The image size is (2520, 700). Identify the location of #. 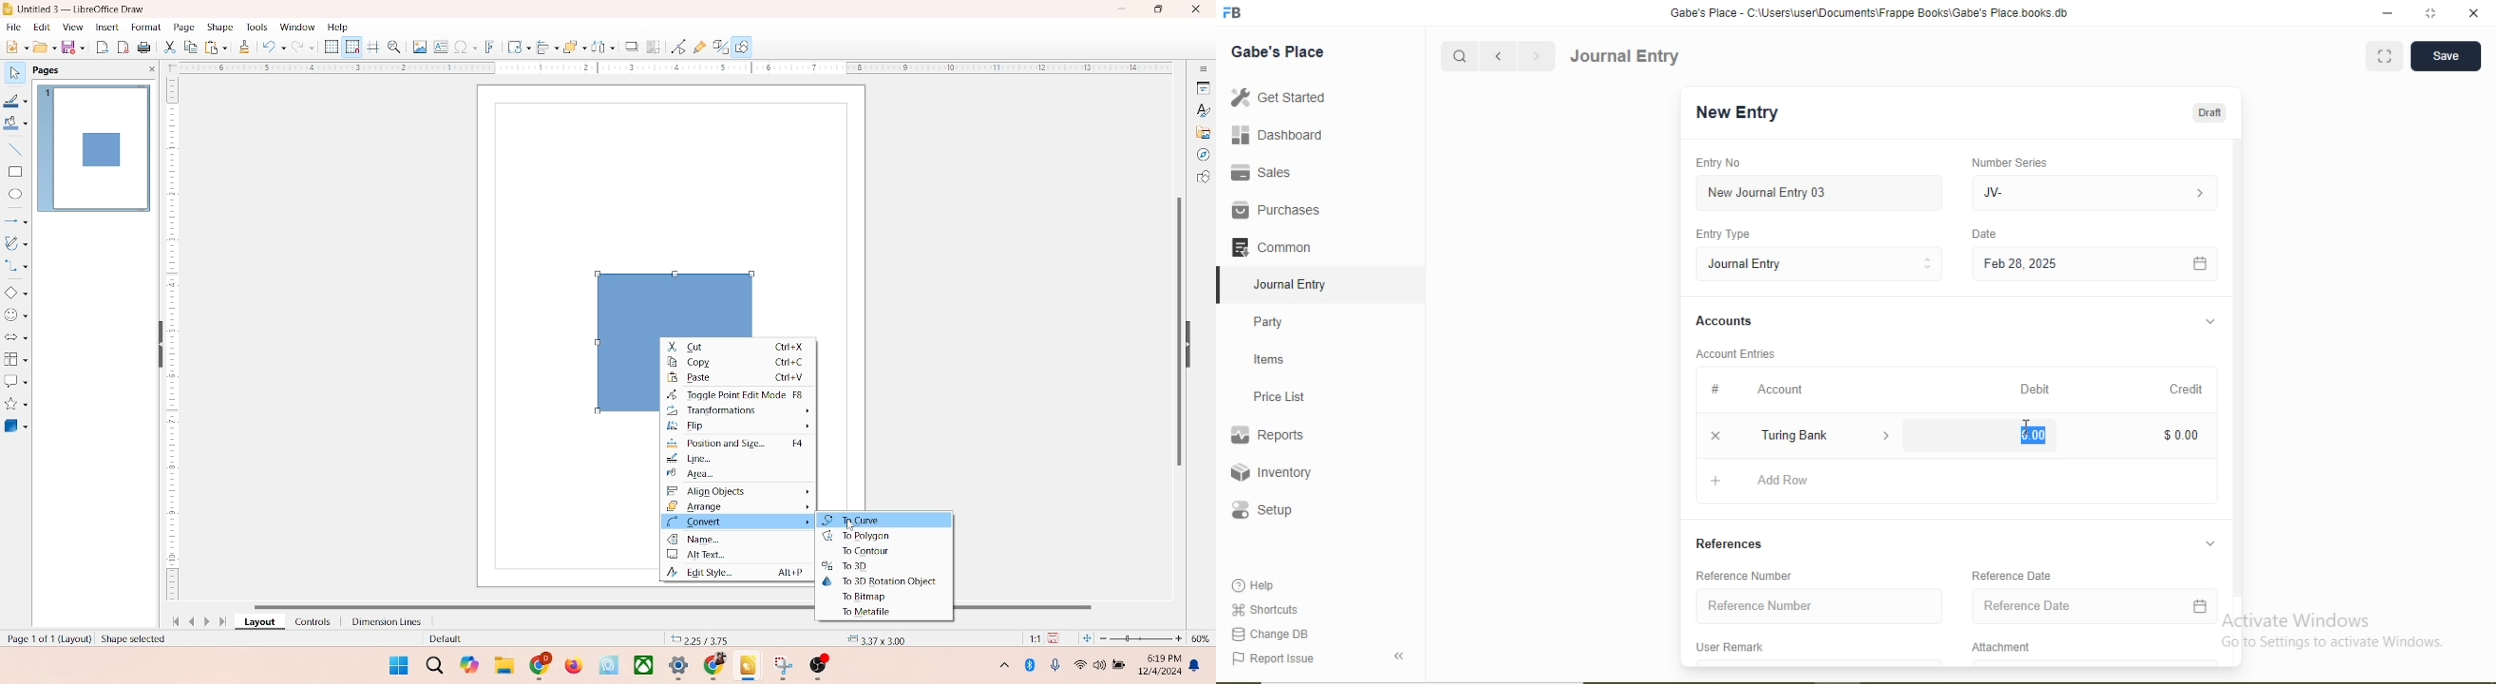
(1716, 388).